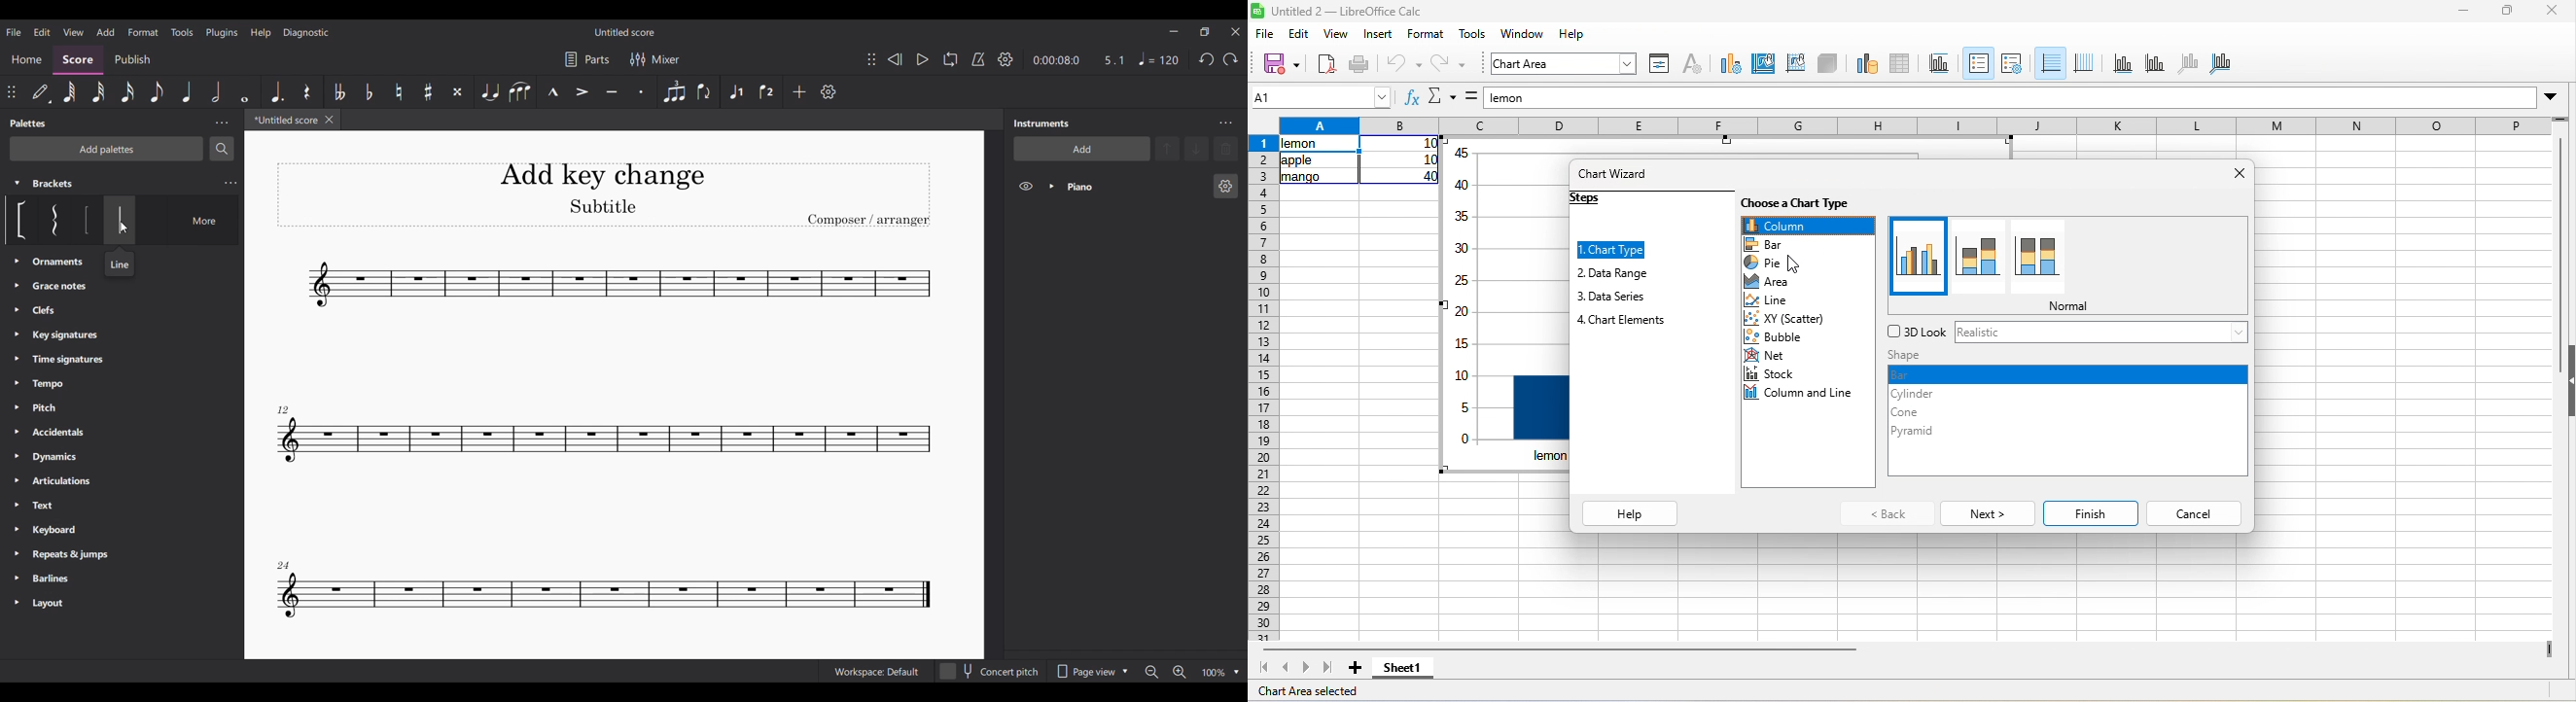 The width and height of the screenshot is (2576, 728). Describe the element at coordinates (307, 33) in the screenshot. I see `Diagnostic menu` at that location.